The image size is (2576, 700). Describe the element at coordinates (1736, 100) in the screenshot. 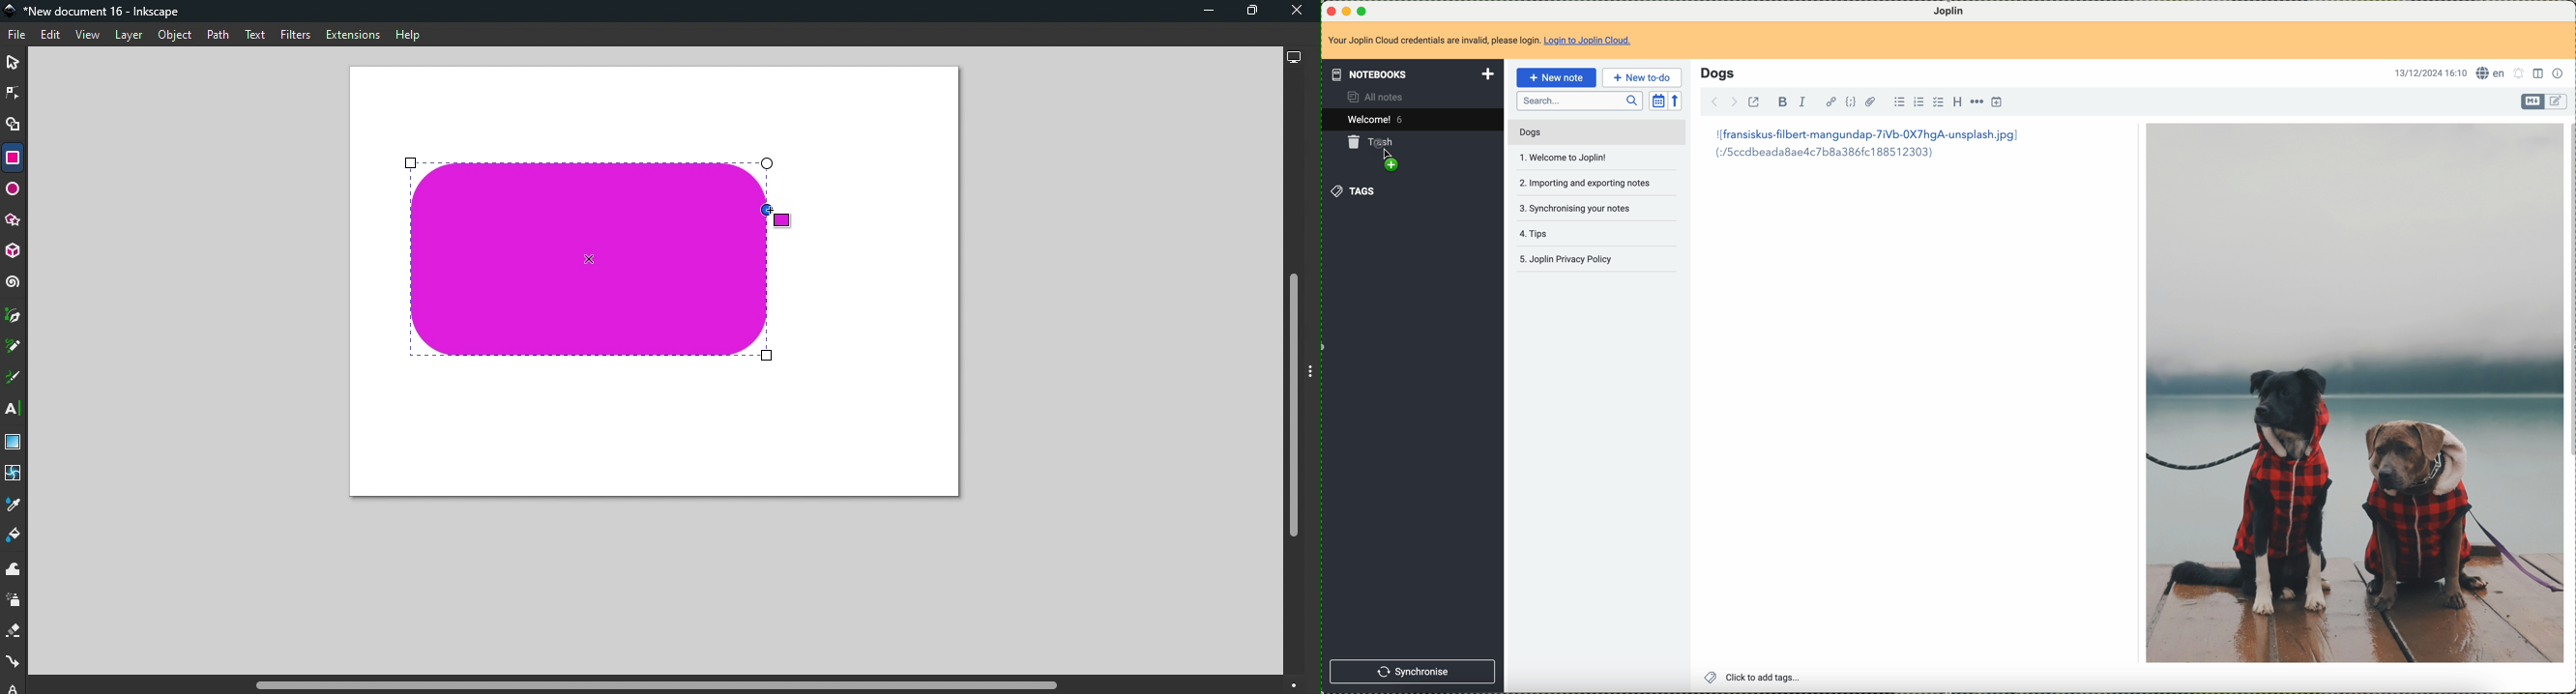

I see `foward` at that location.